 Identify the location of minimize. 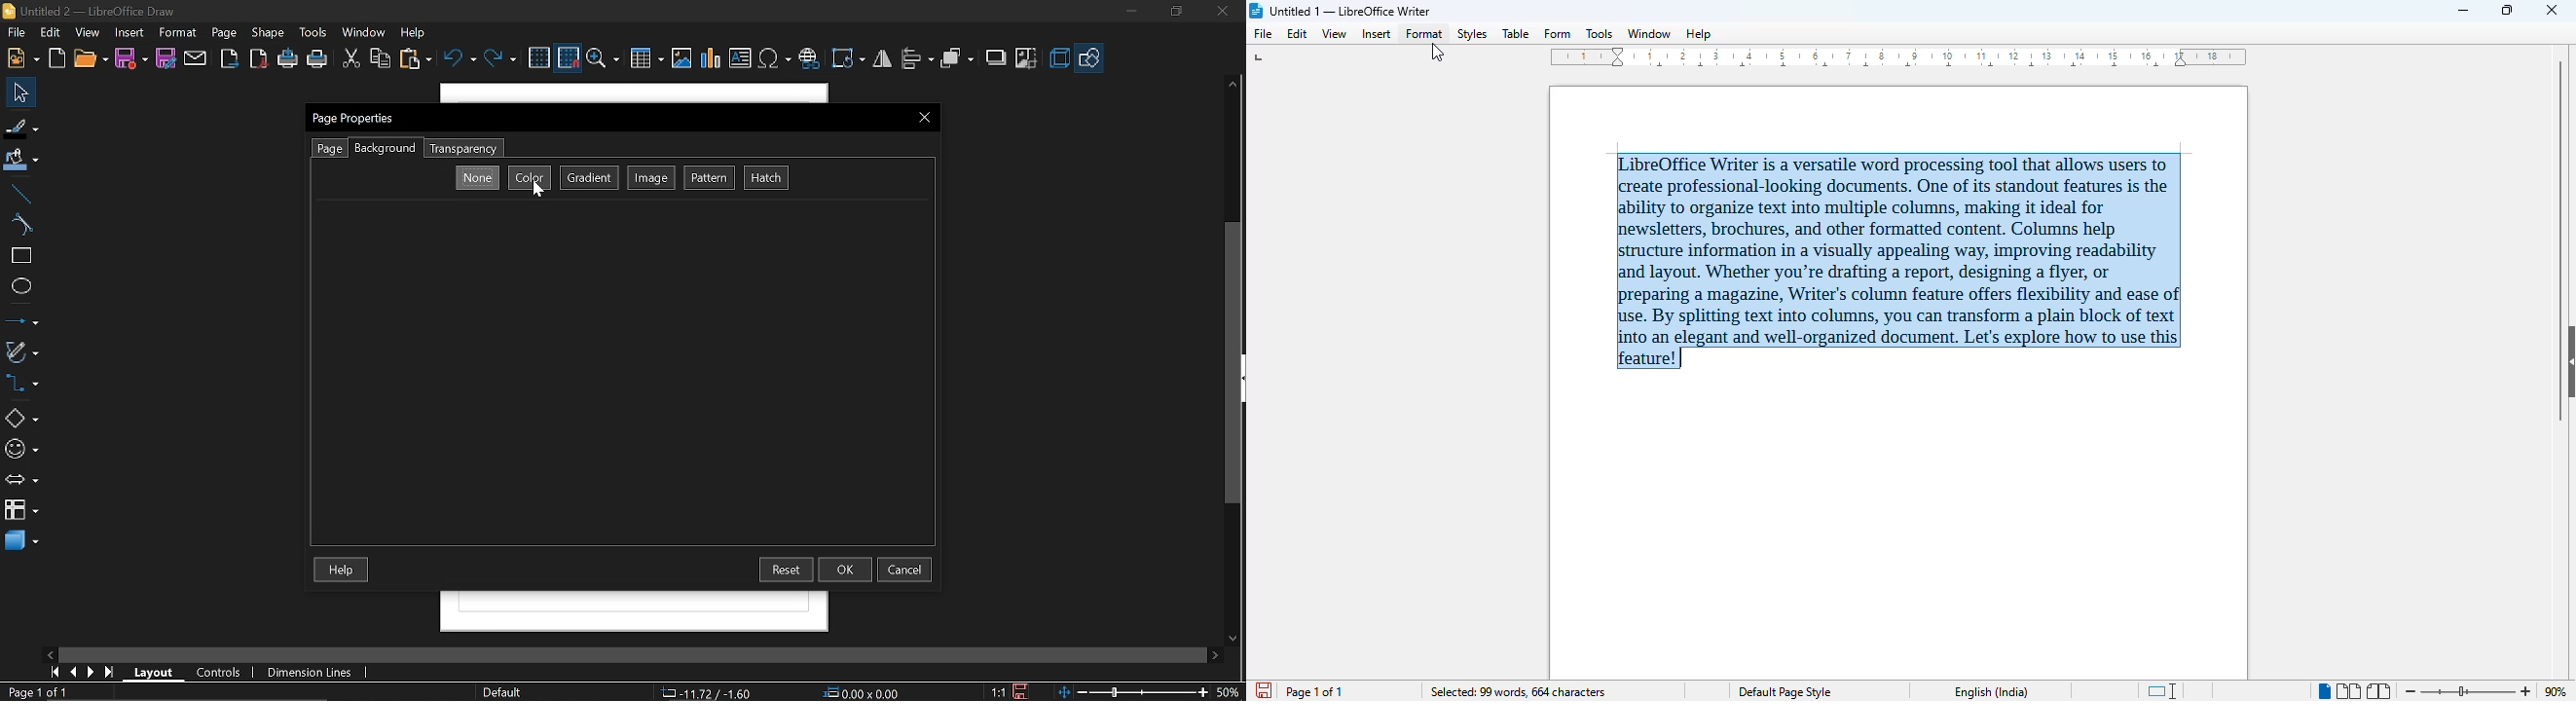
(2465, 11).